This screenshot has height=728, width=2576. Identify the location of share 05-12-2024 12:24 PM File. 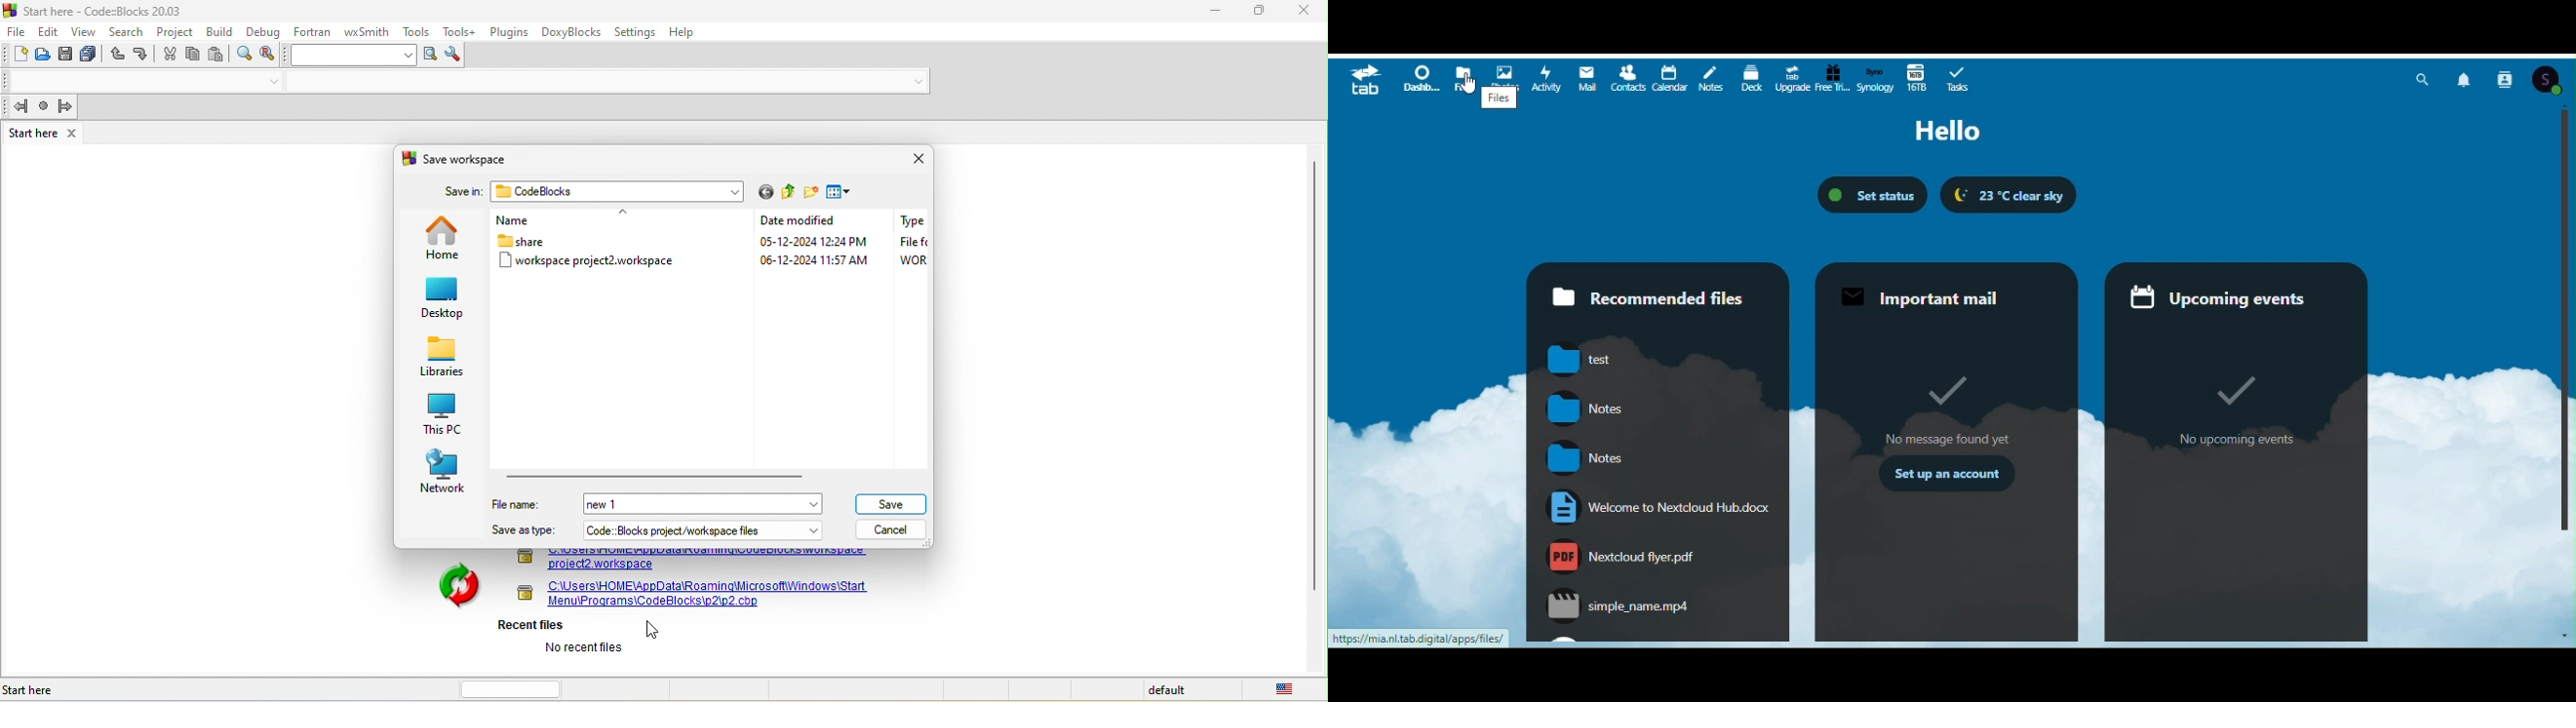
(713, 241).